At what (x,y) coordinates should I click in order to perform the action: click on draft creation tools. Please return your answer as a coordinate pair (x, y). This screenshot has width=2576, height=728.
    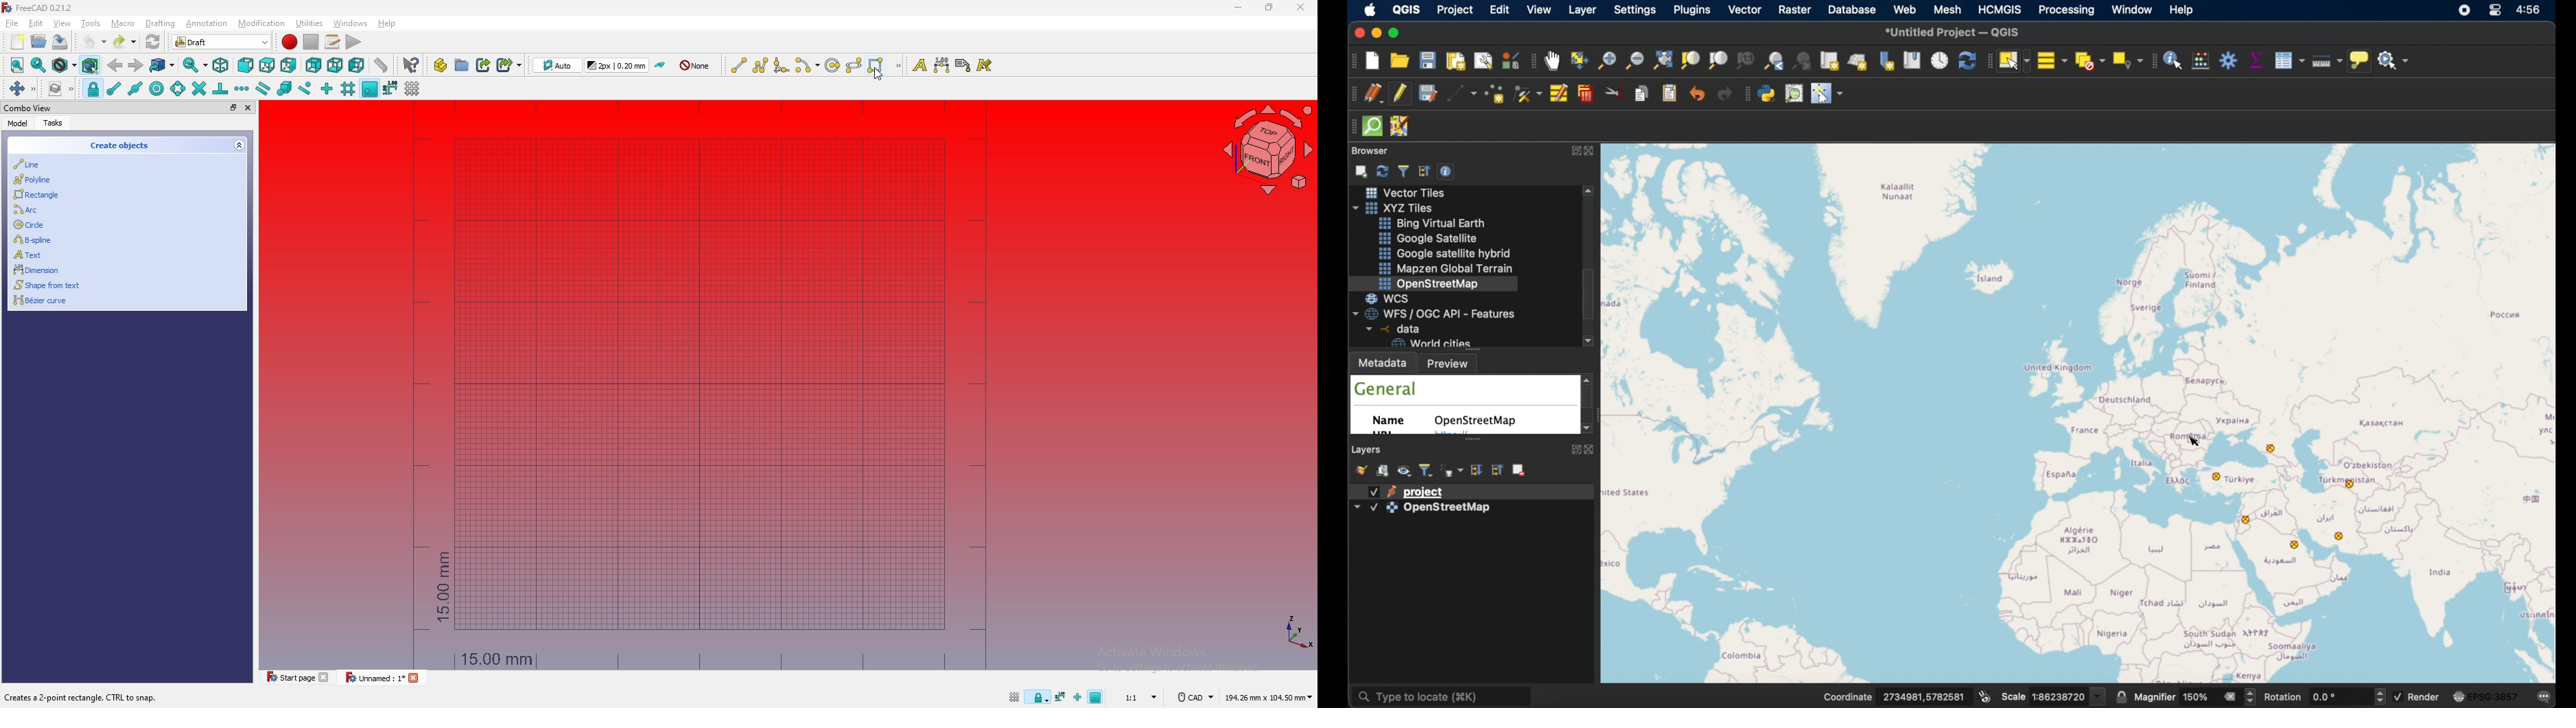
    Looking at the image, I should click on (897, 67).